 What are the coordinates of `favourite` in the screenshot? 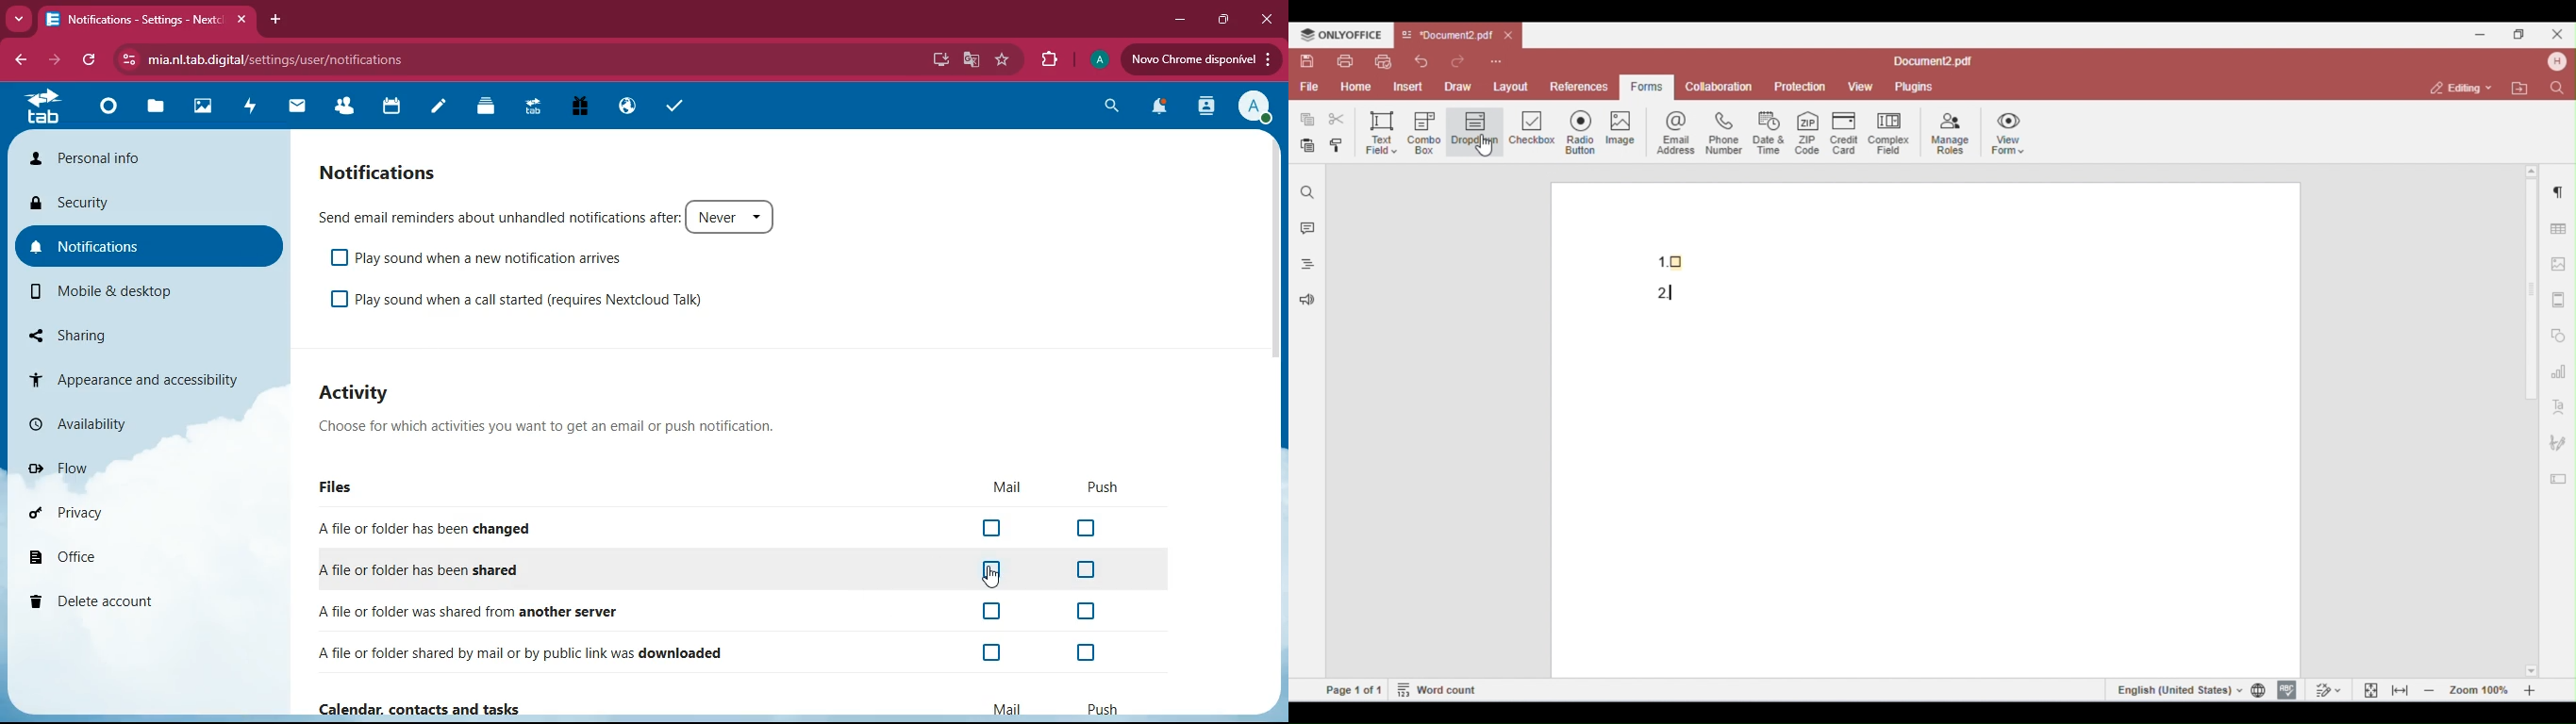 It's located at (1005, 60).